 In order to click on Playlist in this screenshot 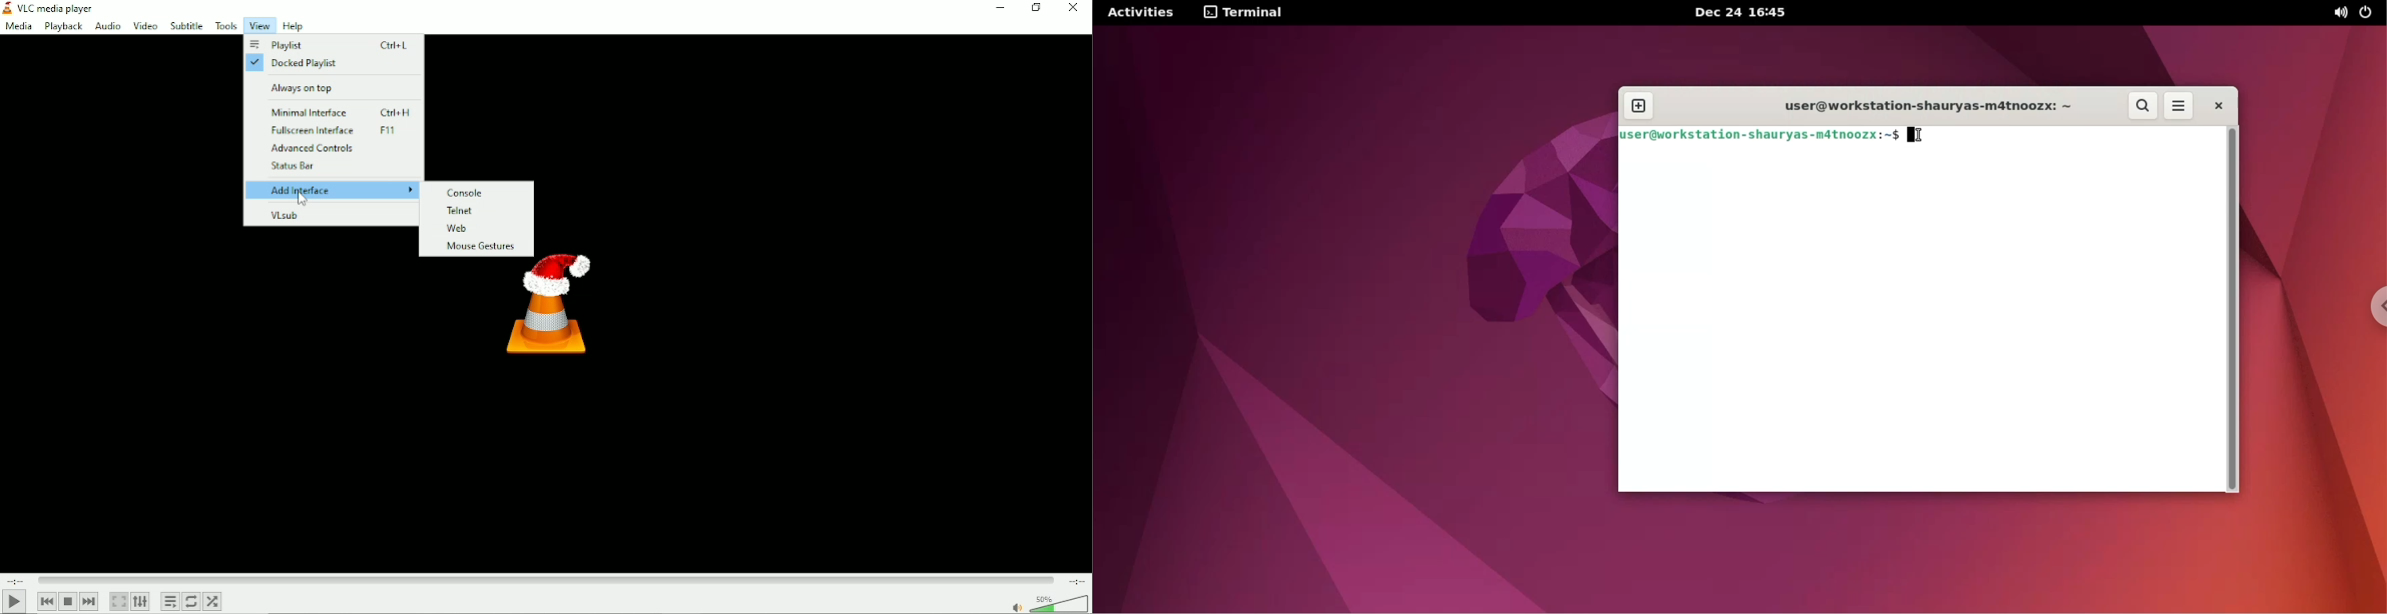, I will do `click(330, 45)`.